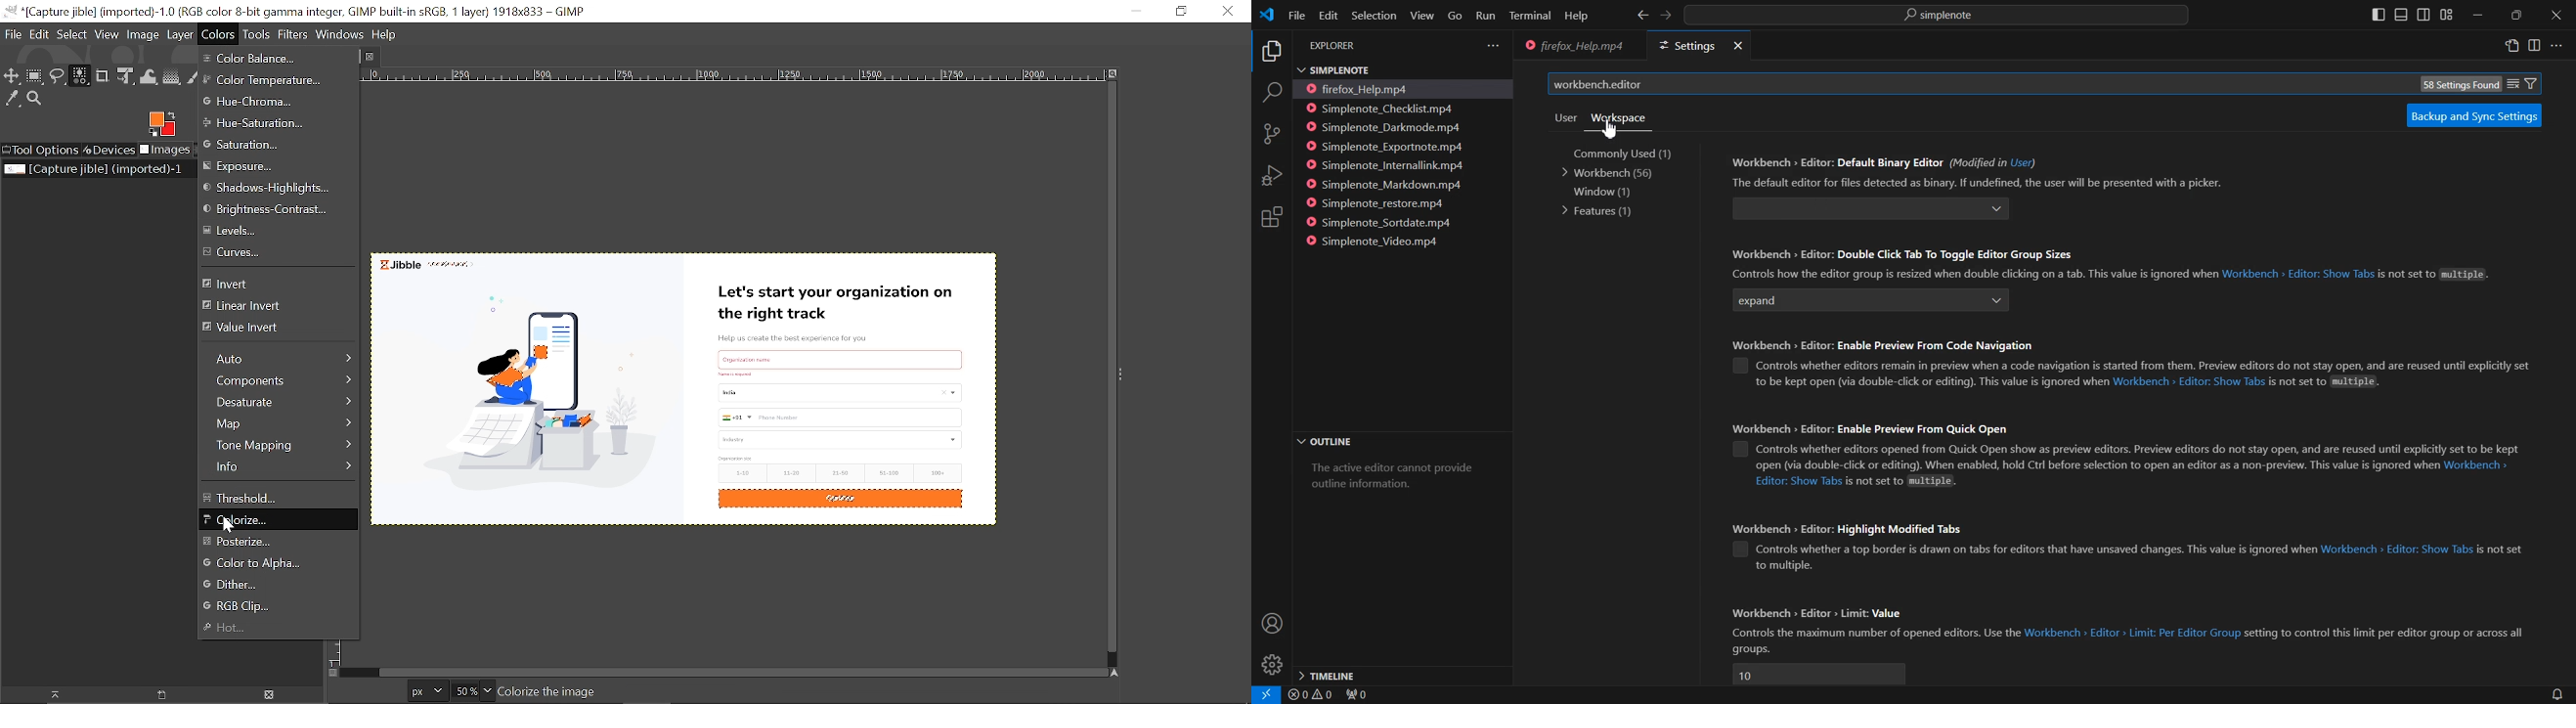 The image size is (2576, 728). What do you see at coordinates (280, 496) in the screenshot?
I see `Threshold` at bounding box center [280, 496].